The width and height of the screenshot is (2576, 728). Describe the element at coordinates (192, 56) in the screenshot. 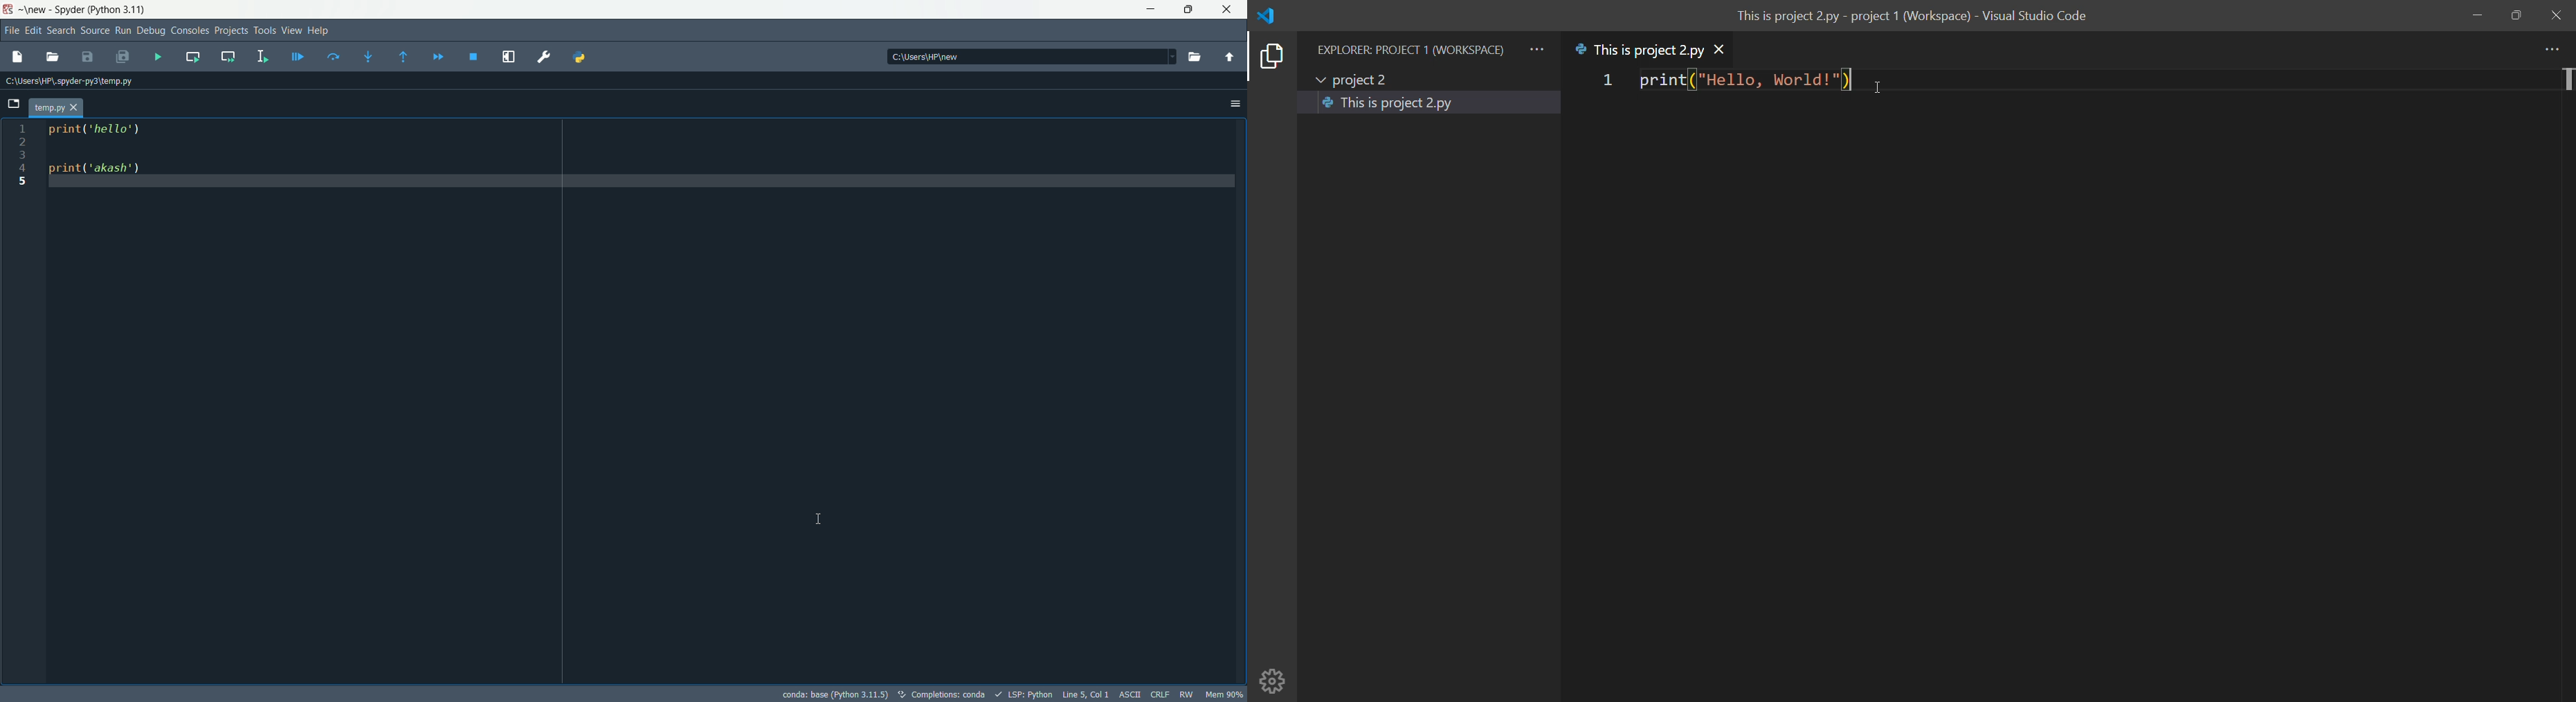

I see `run current cell` at that location.